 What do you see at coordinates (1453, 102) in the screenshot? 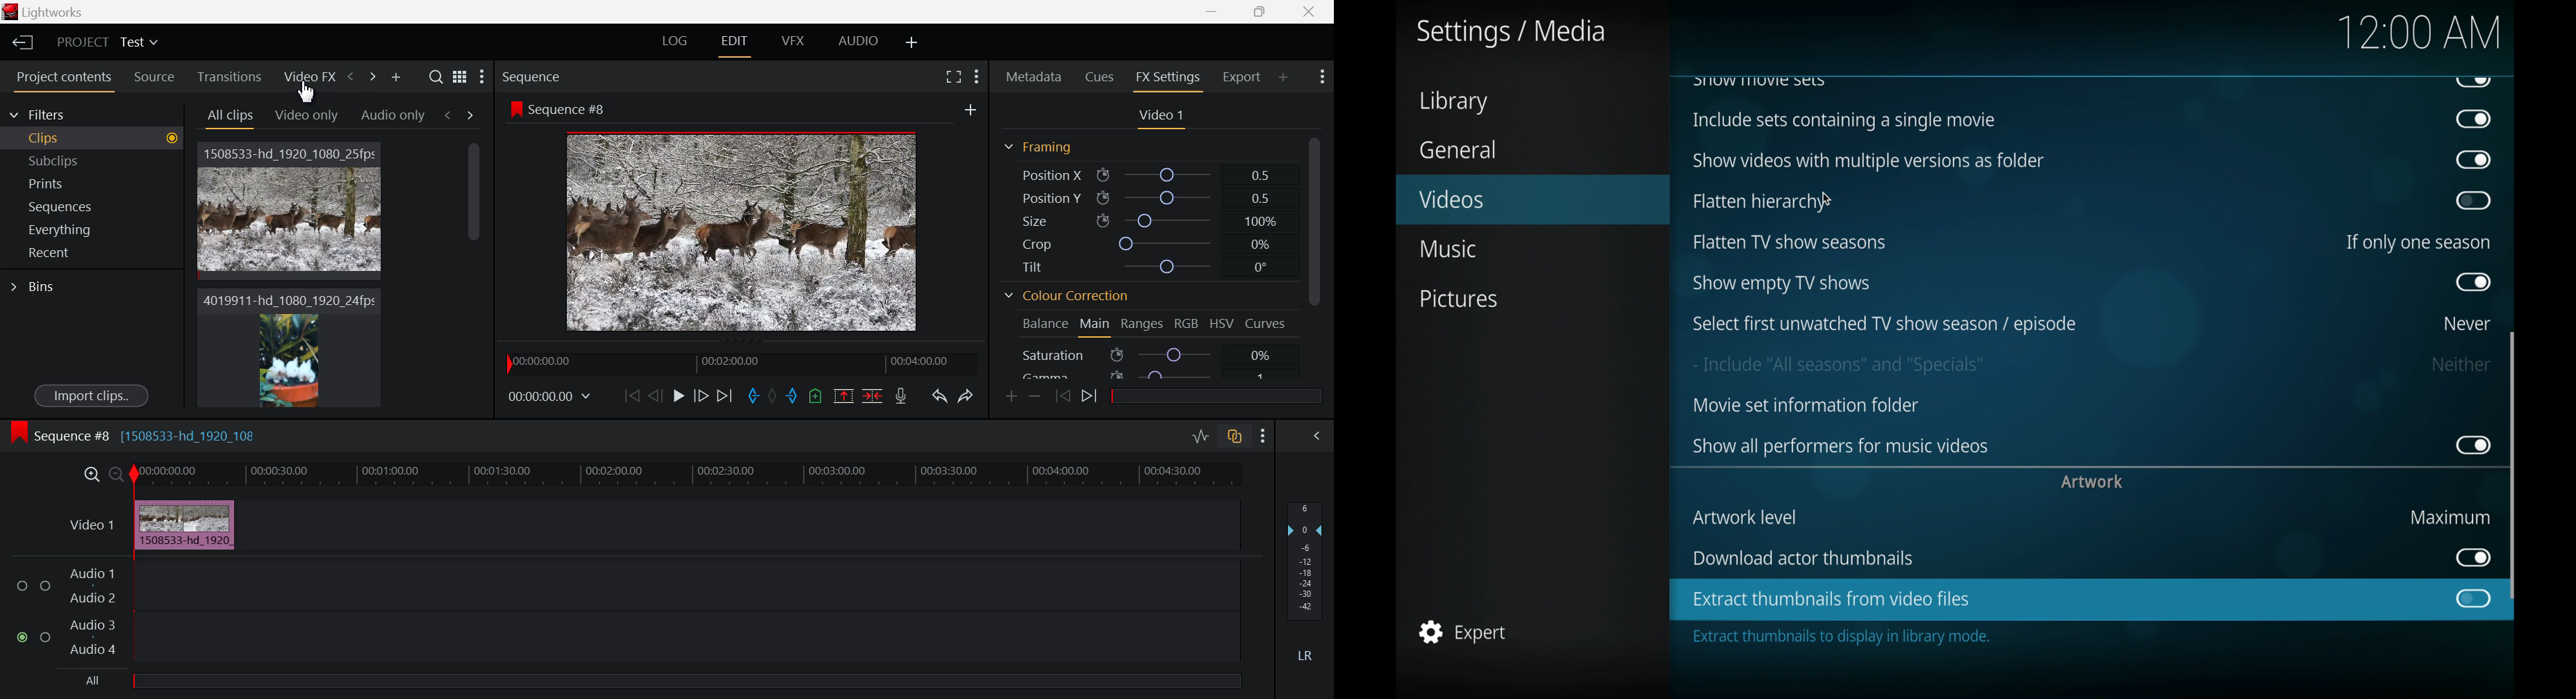
I see `library` at bounding box center [1453, 102].